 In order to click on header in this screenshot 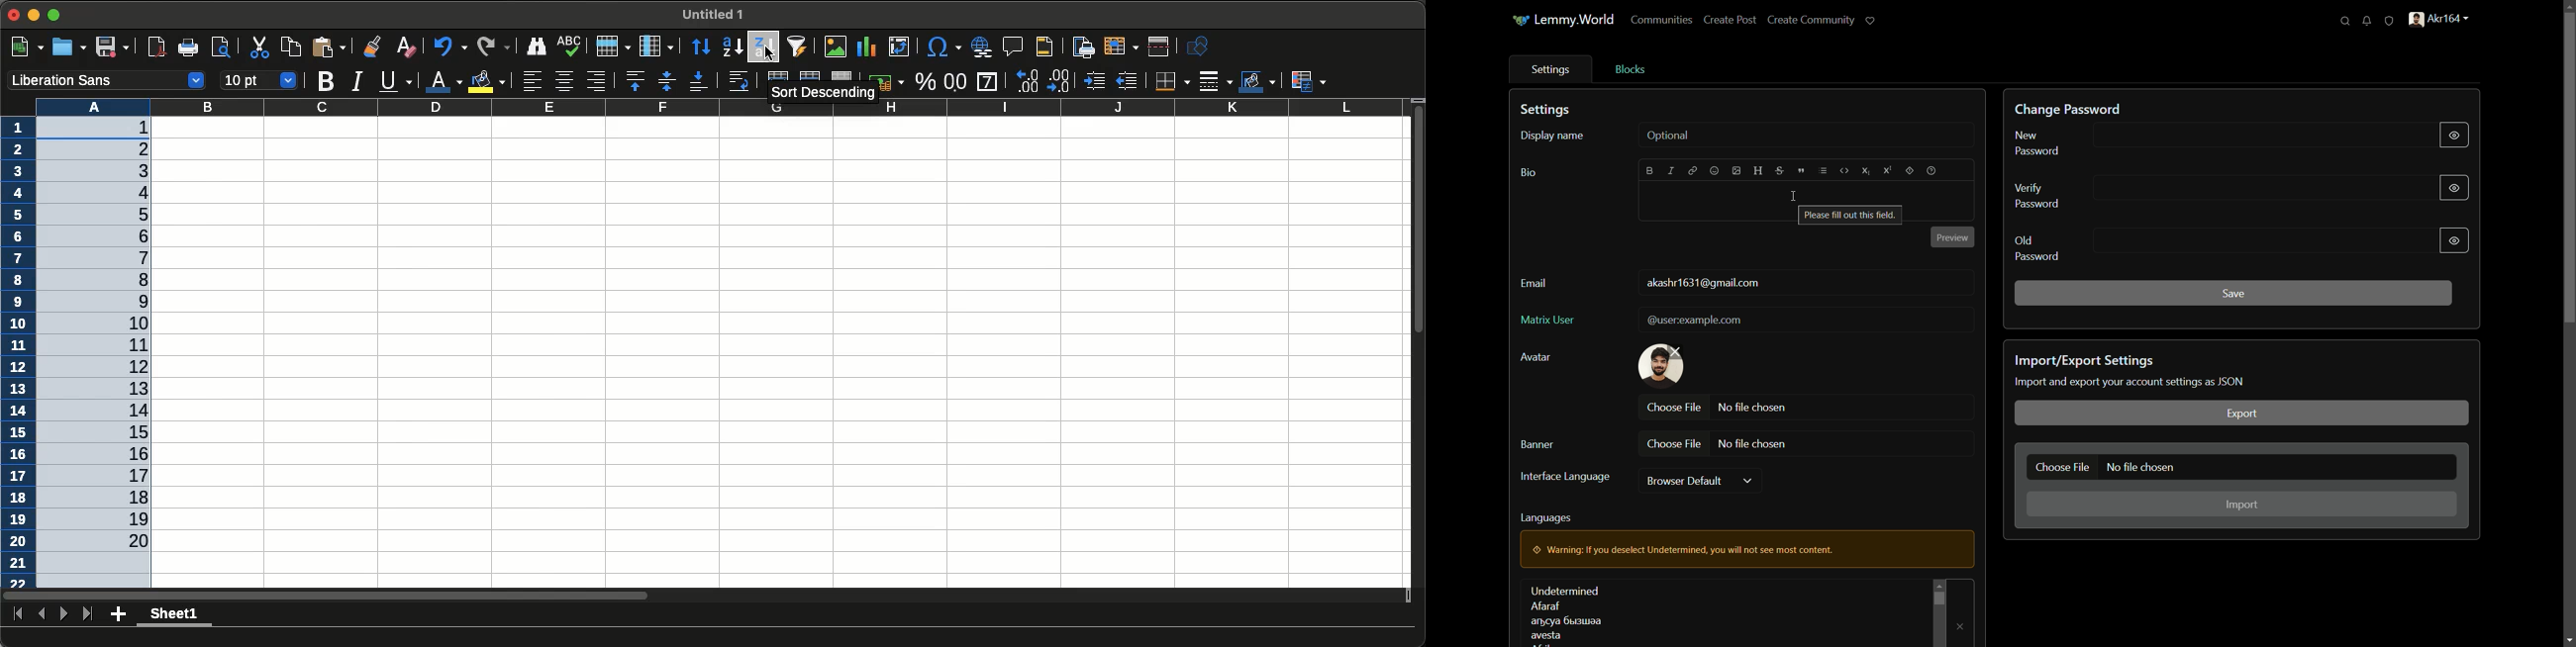, I will do `click(1758, 170)`.